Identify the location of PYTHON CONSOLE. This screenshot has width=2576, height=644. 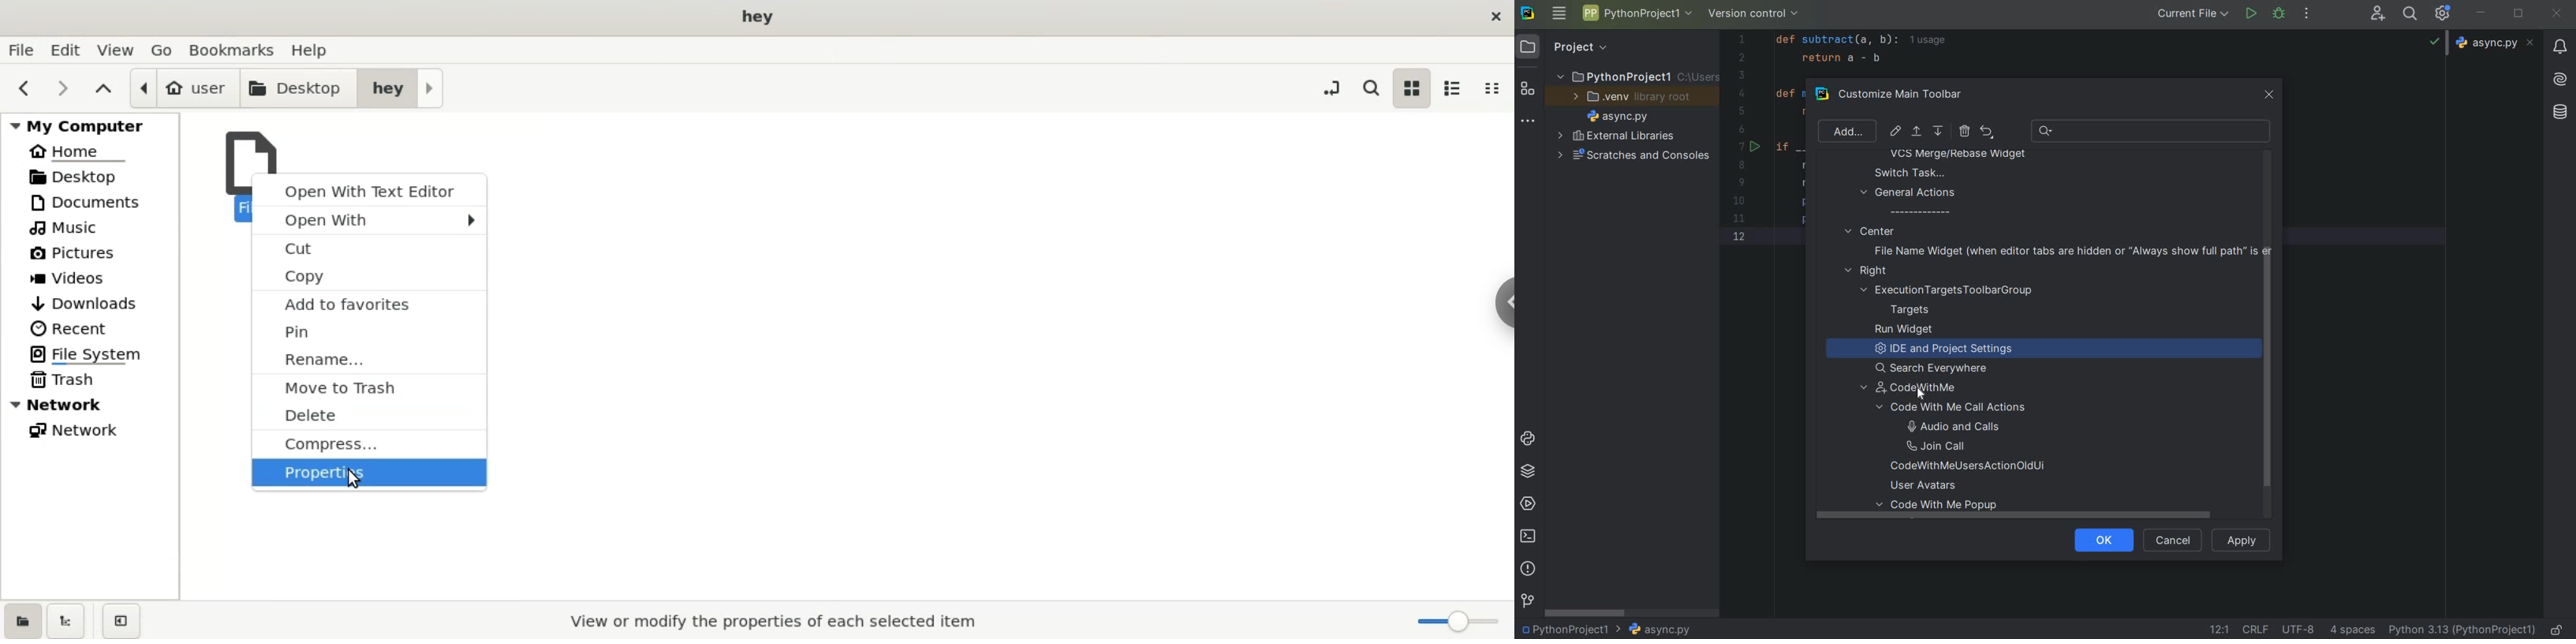
(1529, 441).